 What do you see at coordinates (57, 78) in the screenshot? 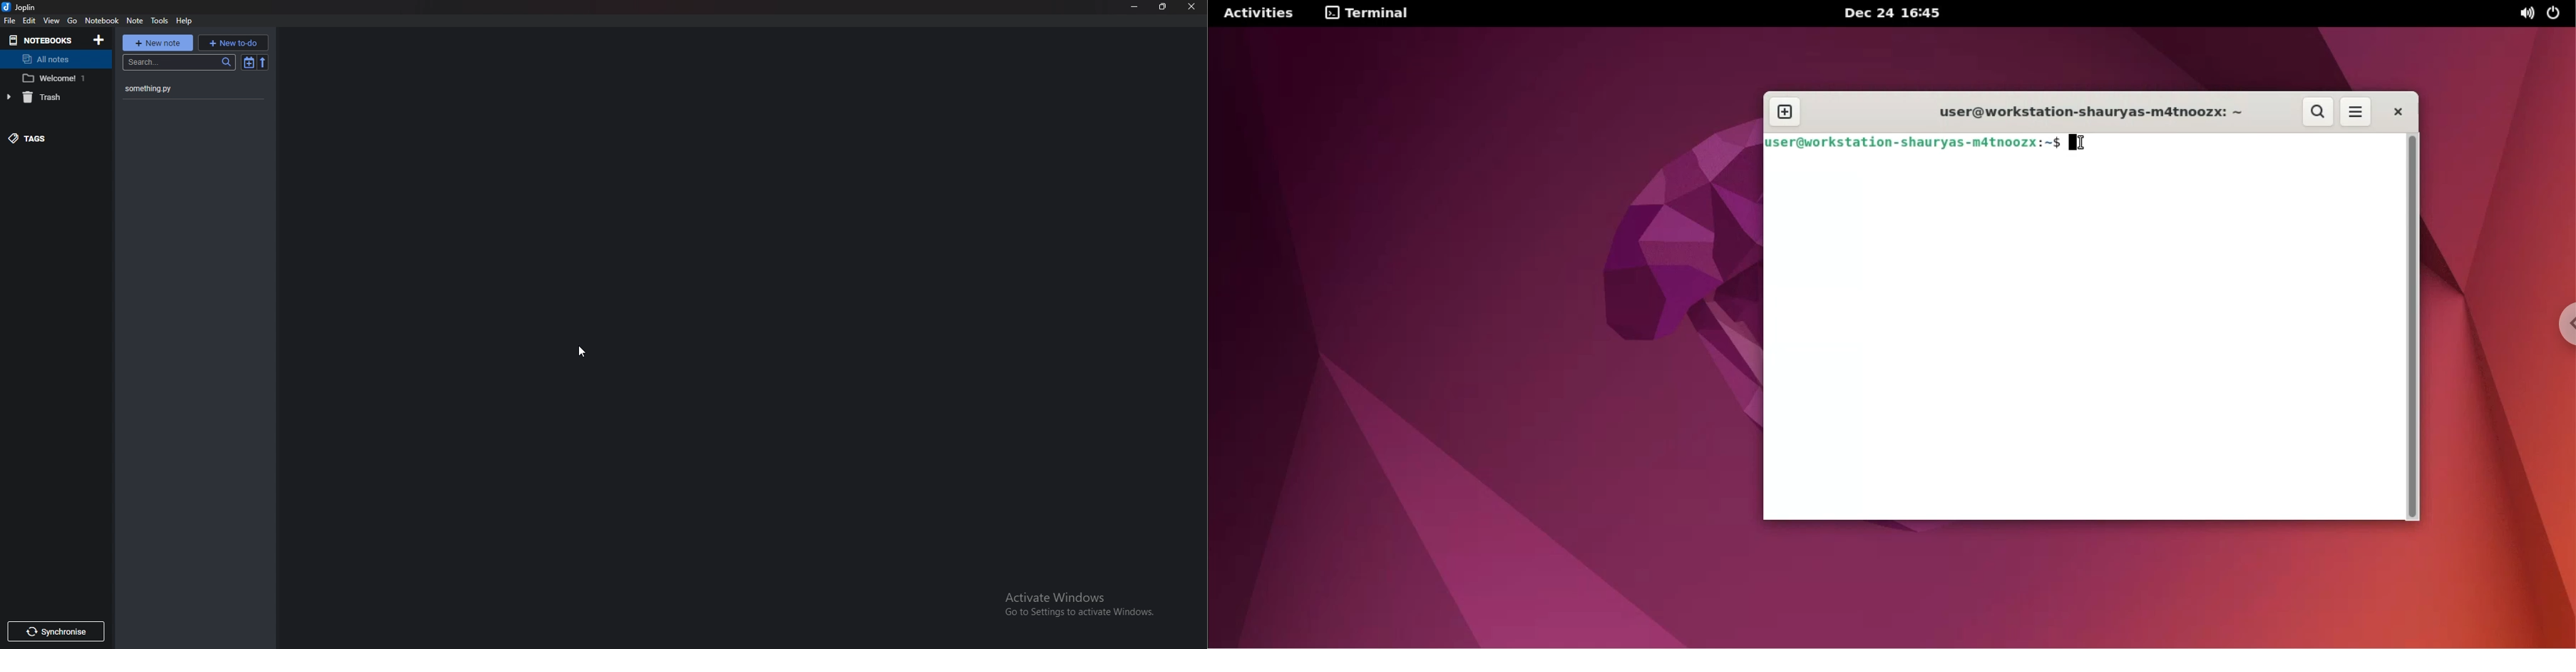
I see `welcome 1` at bounding box center [57, 78].